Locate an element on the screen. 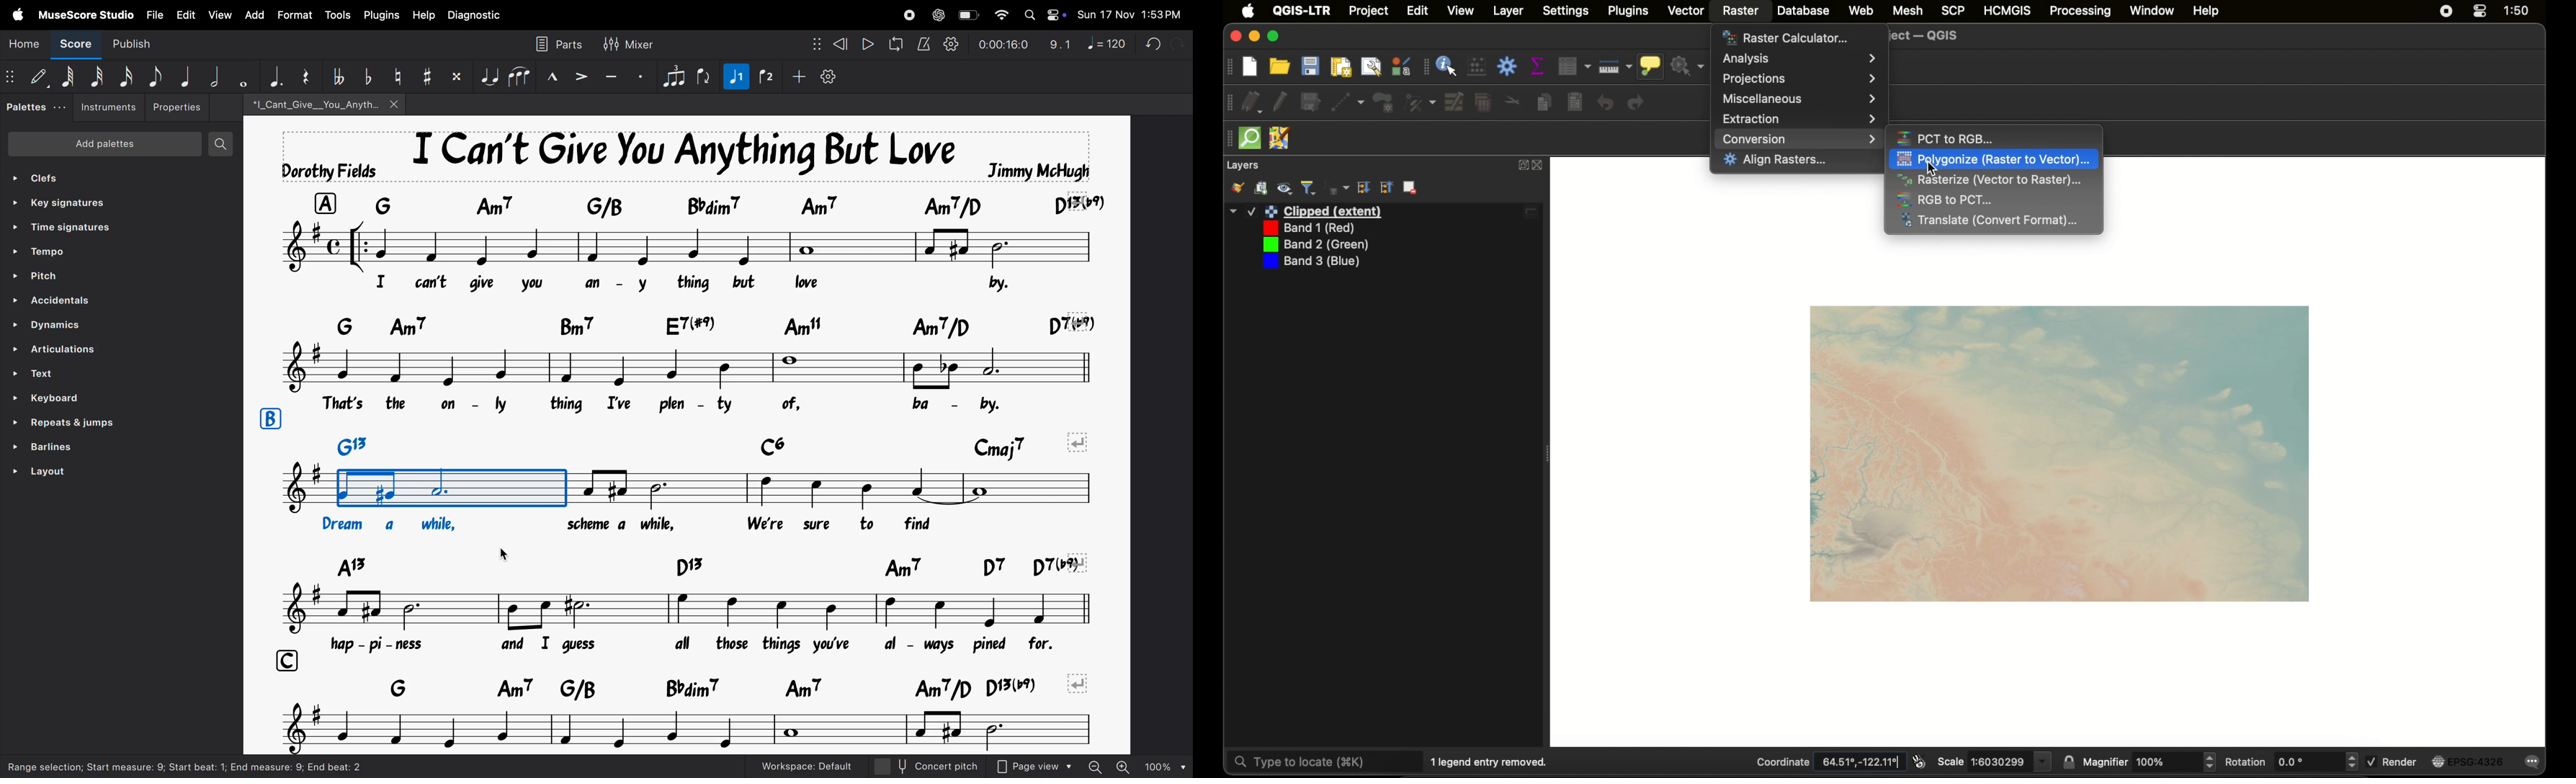  concept pitch is located at coordinates (944, 765).